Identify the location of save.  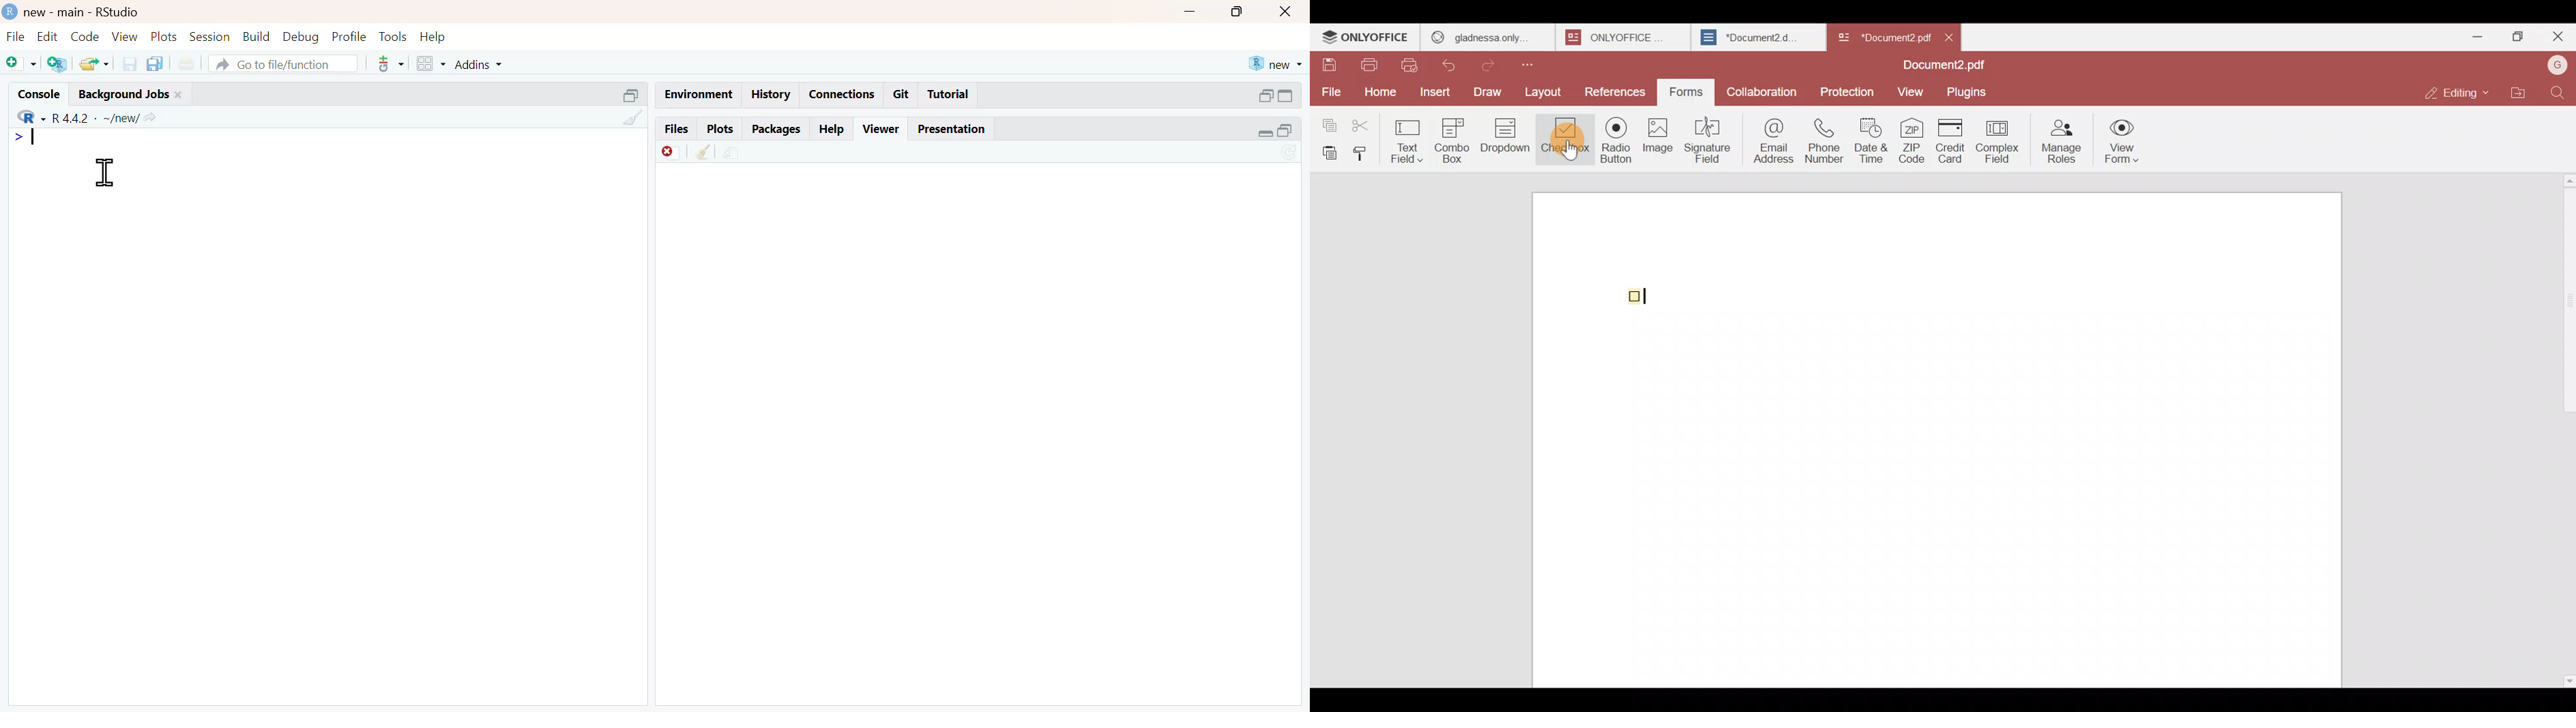
(130, 64).